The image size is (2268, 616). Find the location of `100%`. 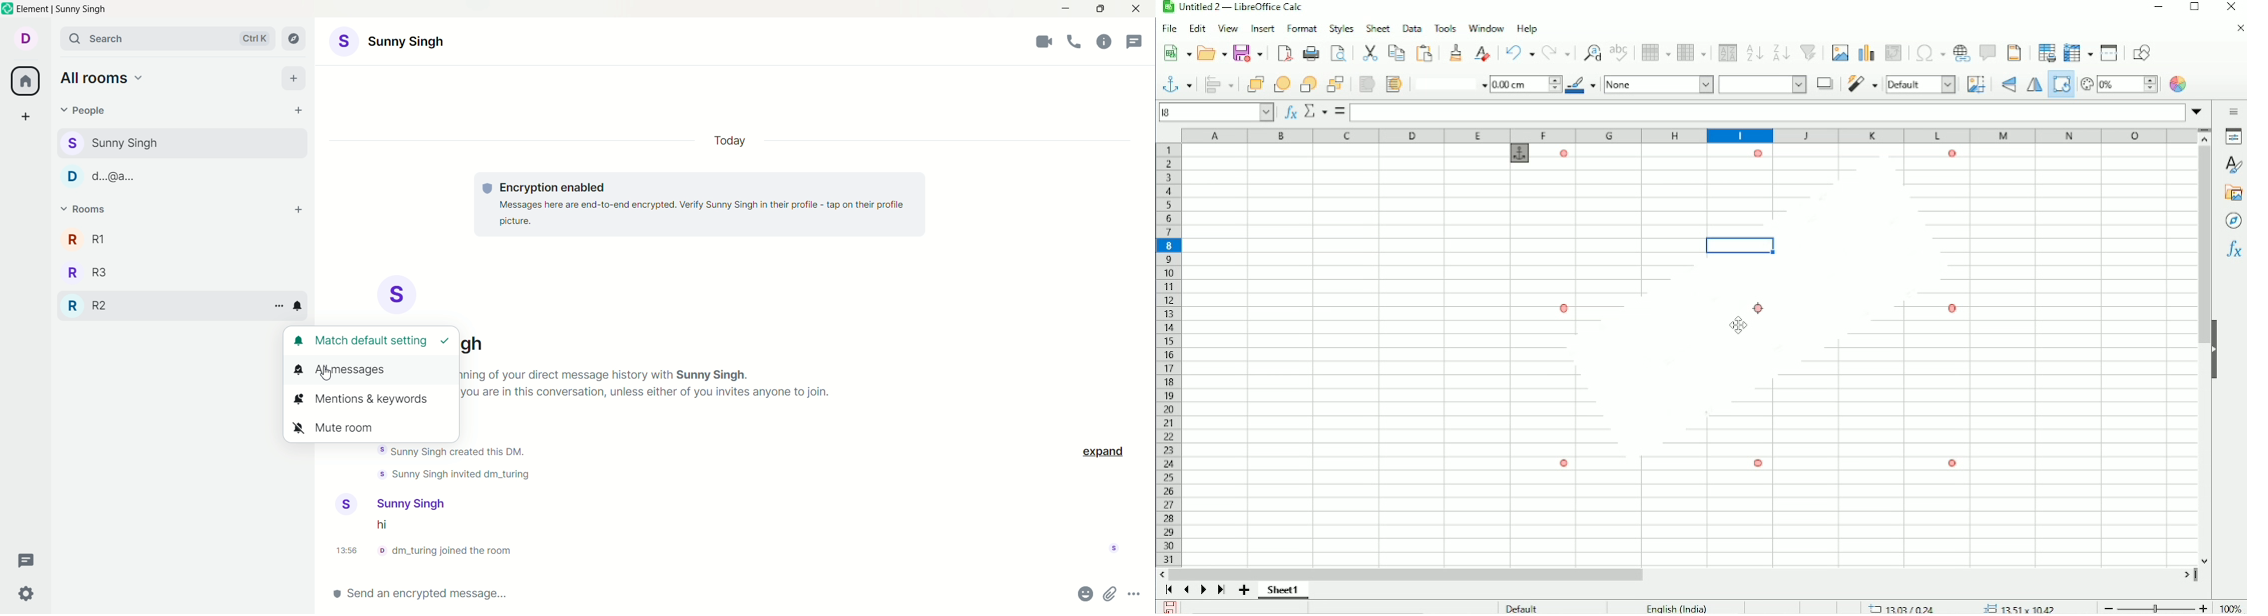

100% is located at coordinates (2230, 605).